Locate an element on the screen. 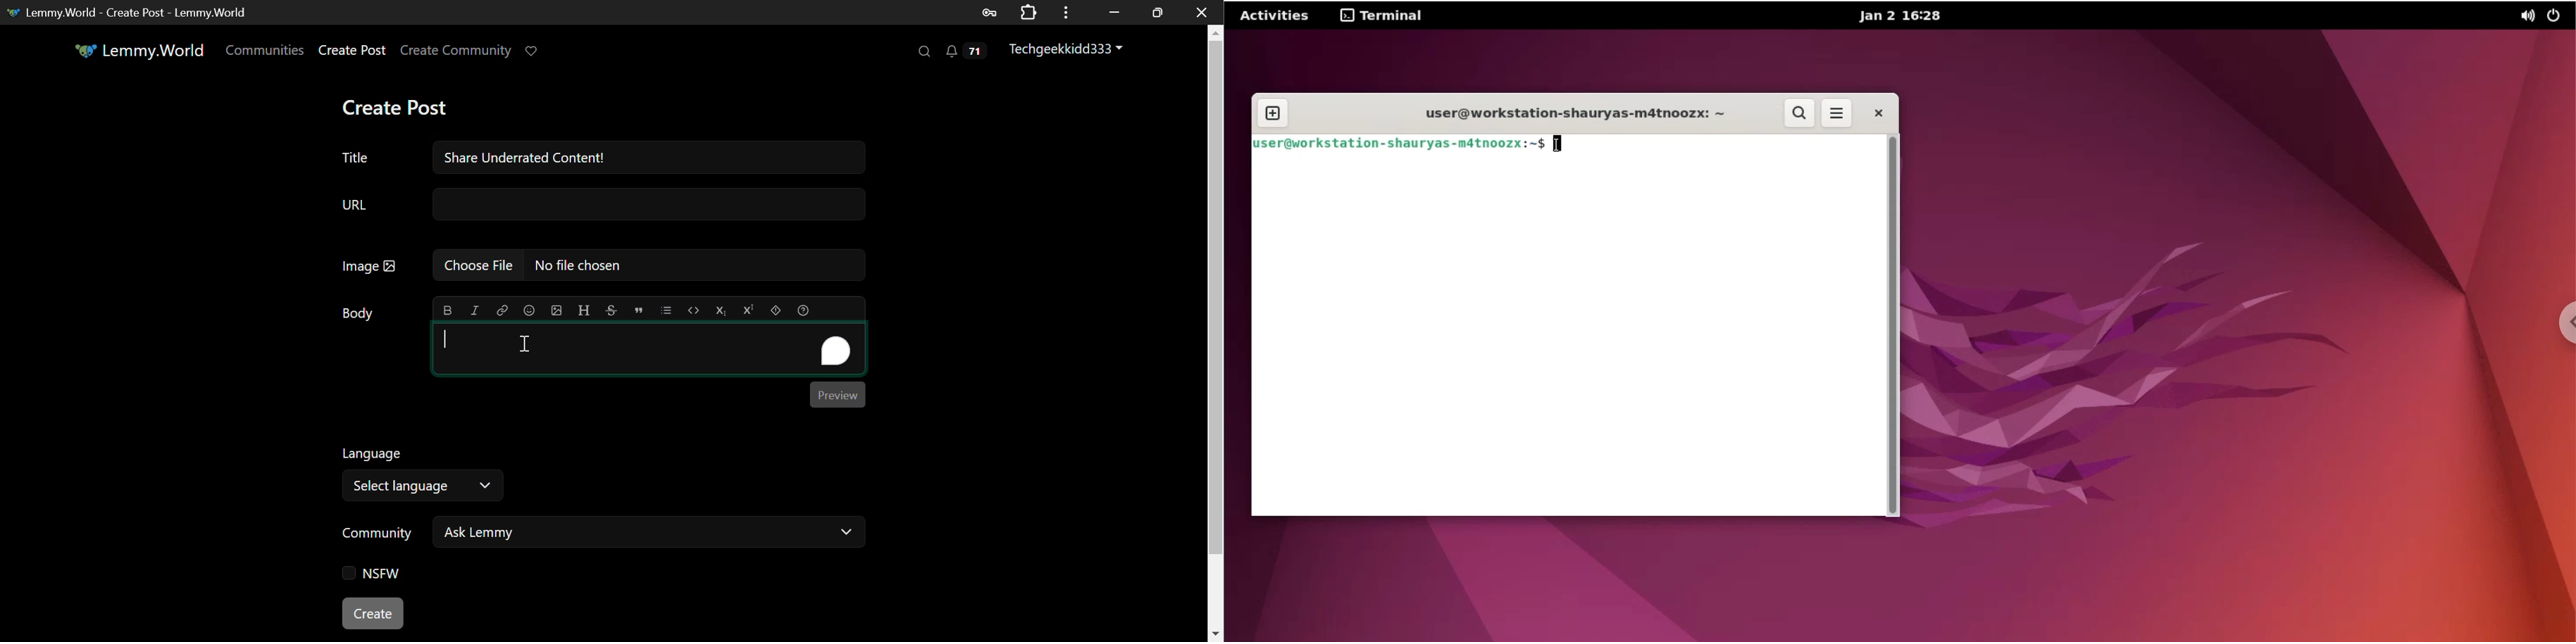  close is located at coordinates (1877, 114).